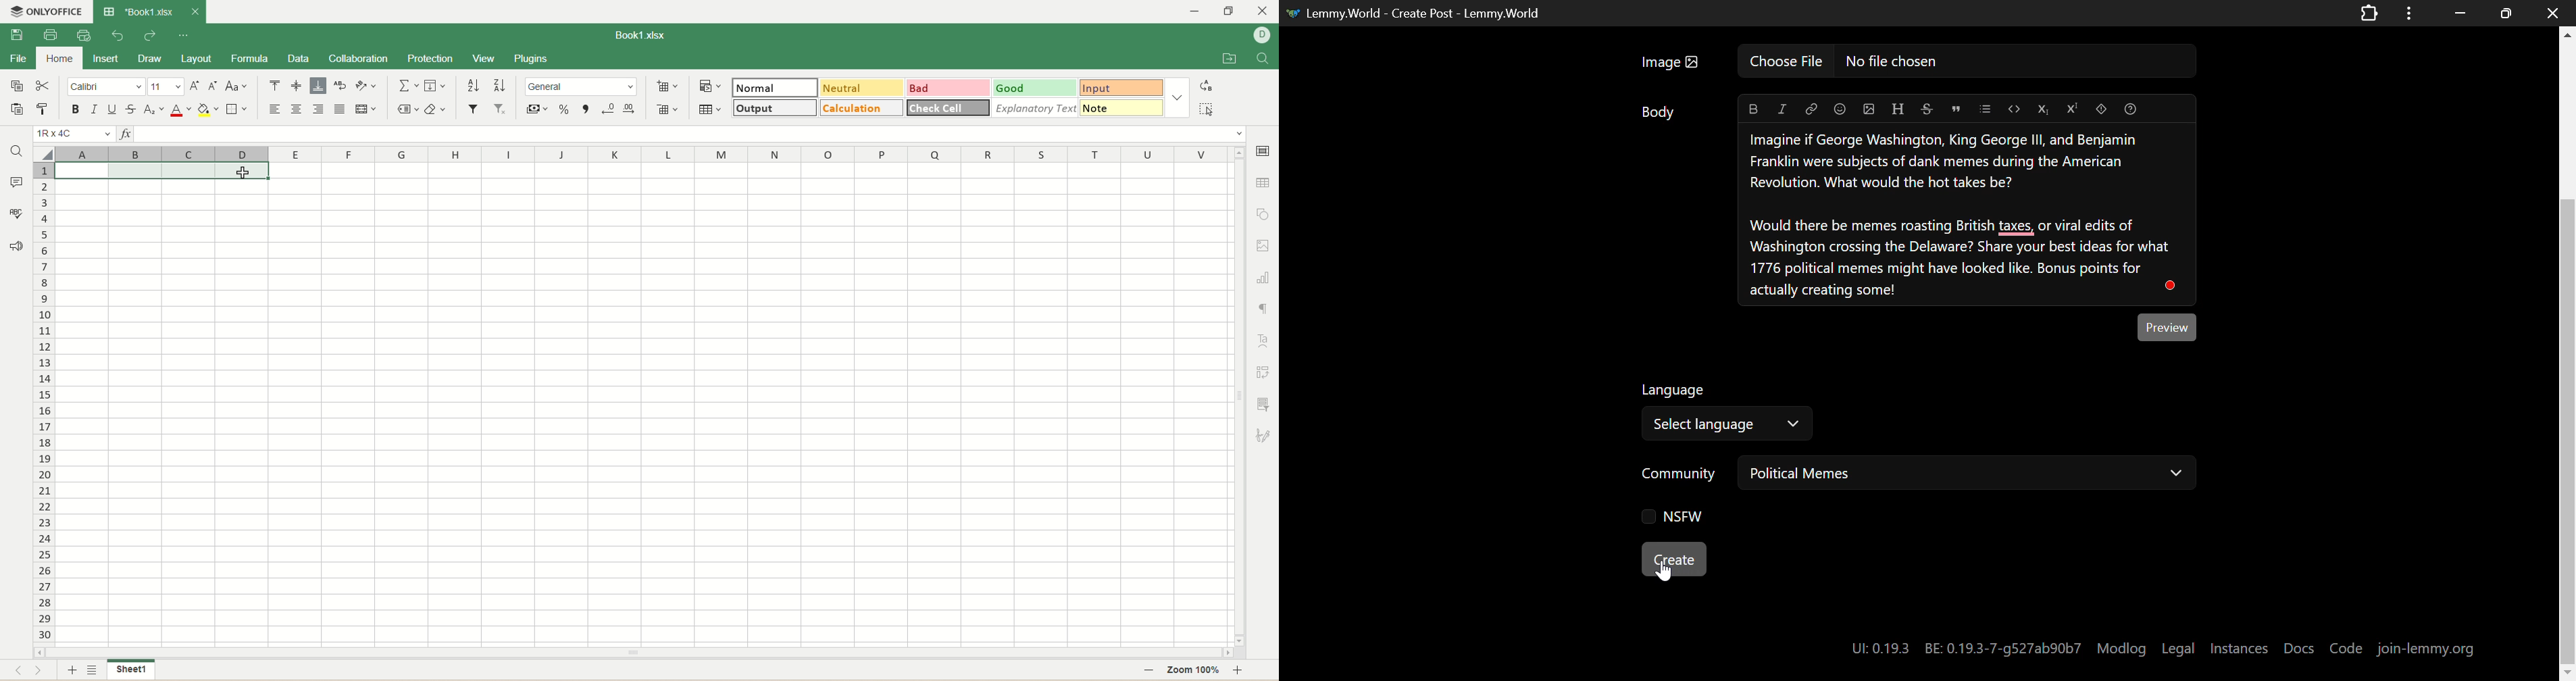  What do you see at coordinates (215, 87) in the screenshot?
I see `decrease size` at bounding box center [215, 87].